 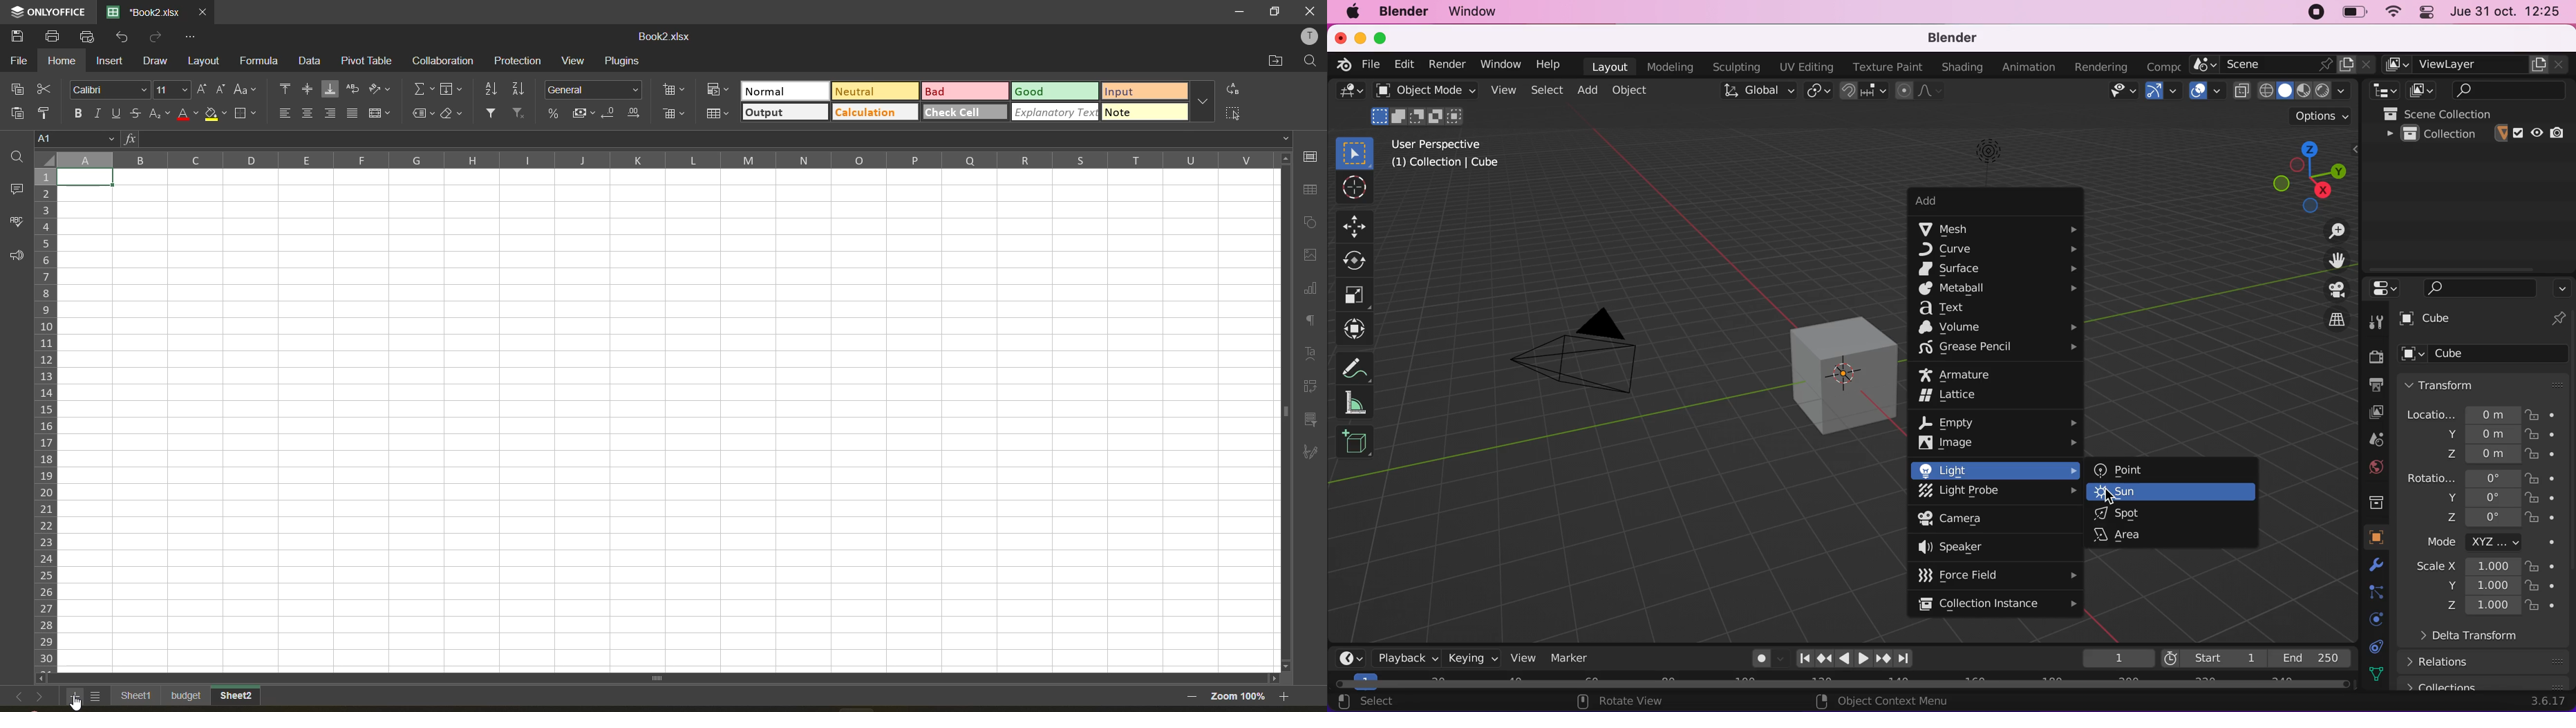 I want to click on speaker, so click(x=1965, y=549).